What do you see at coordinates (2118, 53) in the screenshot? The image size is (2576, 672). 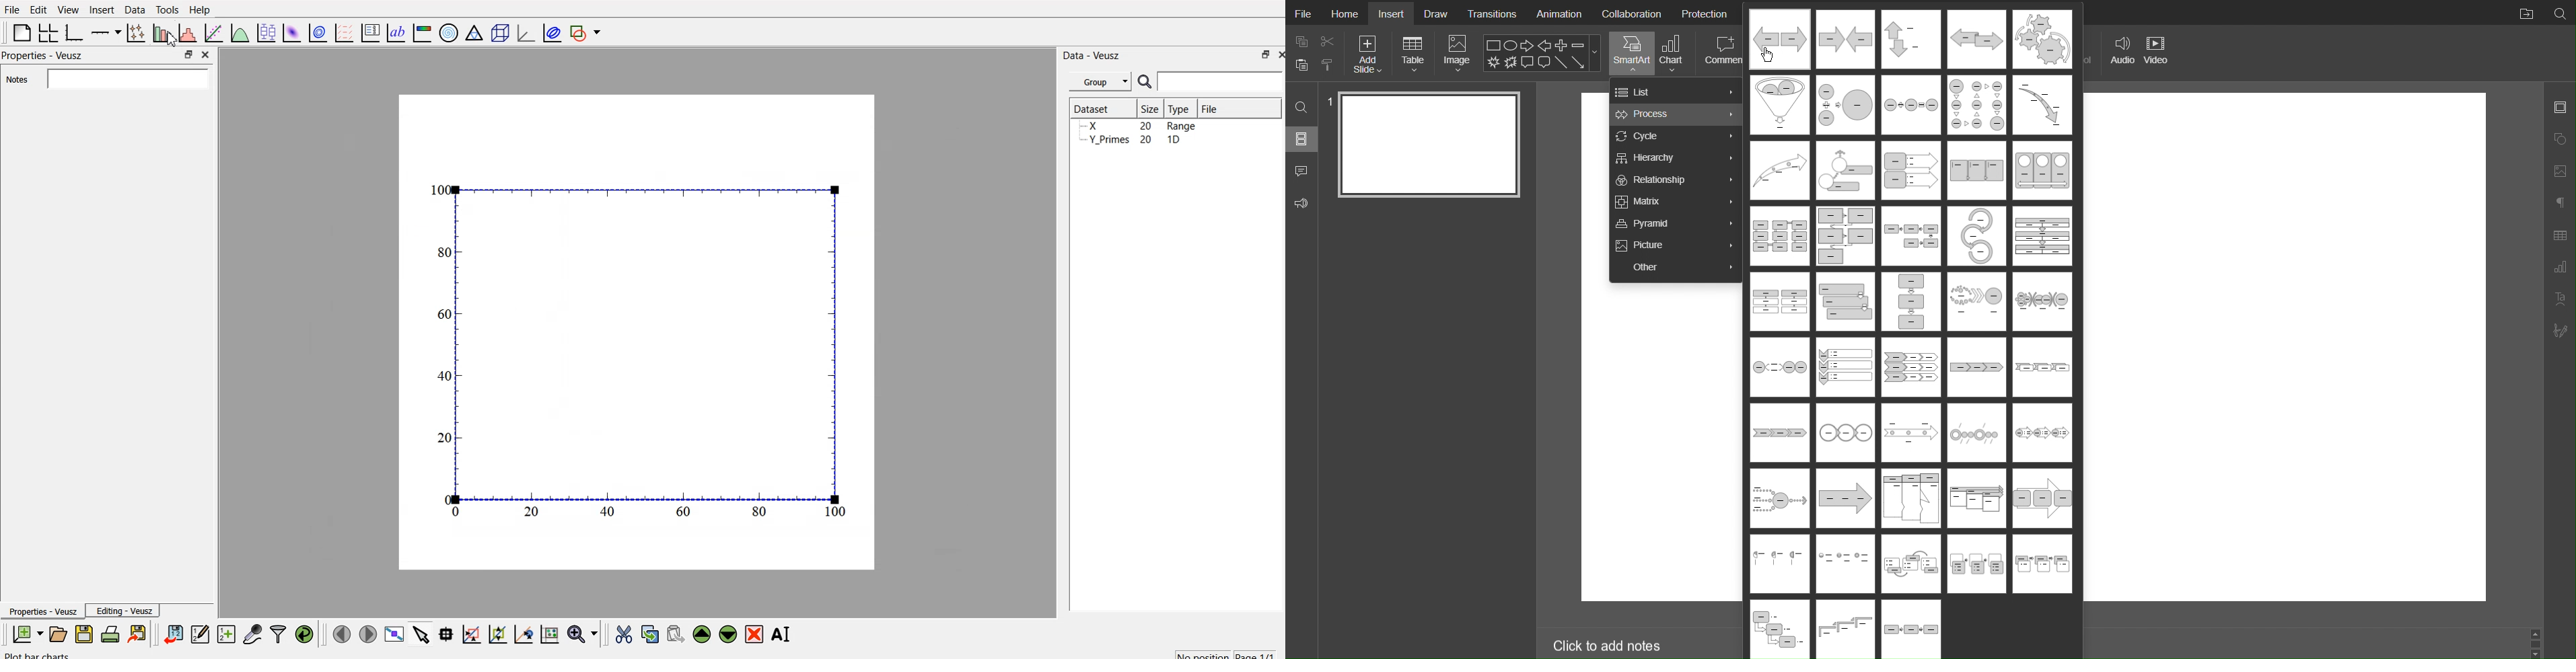 I see `Audio` at bounding box center [2118, 53].